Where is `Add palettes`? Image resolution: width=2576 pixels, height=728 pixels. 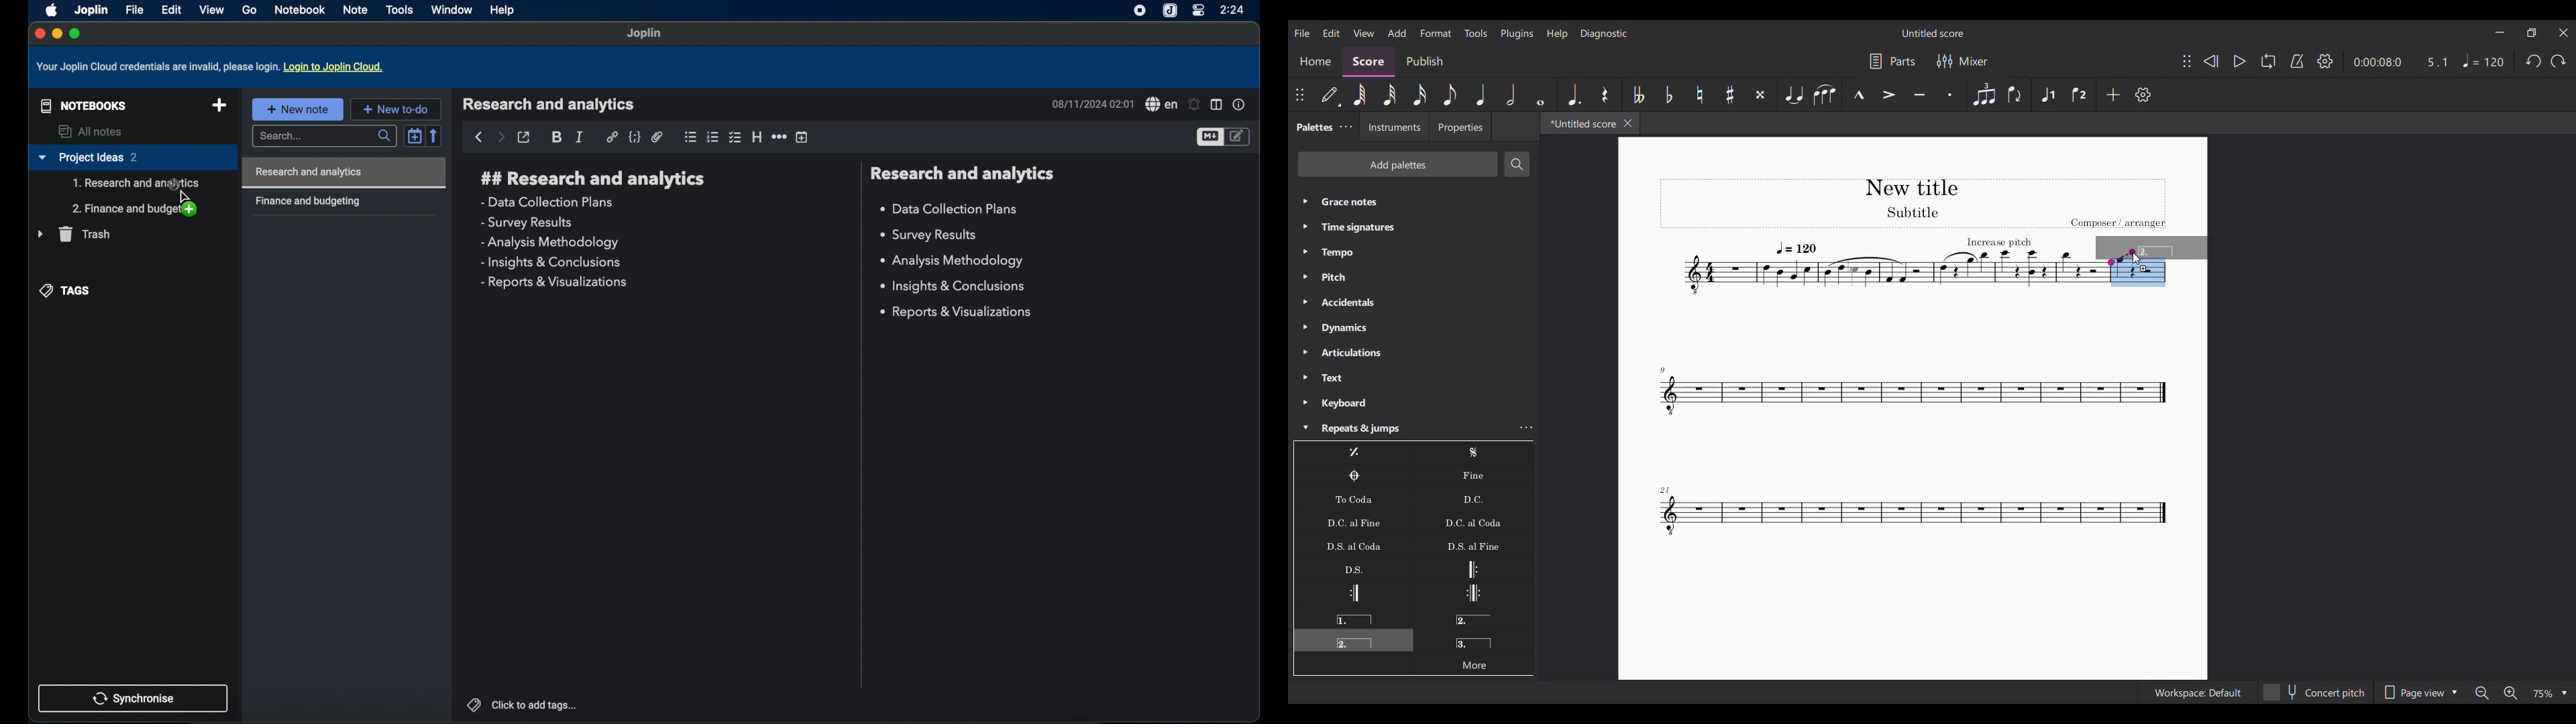
Add palettes is located at coordinates (1397, 164).